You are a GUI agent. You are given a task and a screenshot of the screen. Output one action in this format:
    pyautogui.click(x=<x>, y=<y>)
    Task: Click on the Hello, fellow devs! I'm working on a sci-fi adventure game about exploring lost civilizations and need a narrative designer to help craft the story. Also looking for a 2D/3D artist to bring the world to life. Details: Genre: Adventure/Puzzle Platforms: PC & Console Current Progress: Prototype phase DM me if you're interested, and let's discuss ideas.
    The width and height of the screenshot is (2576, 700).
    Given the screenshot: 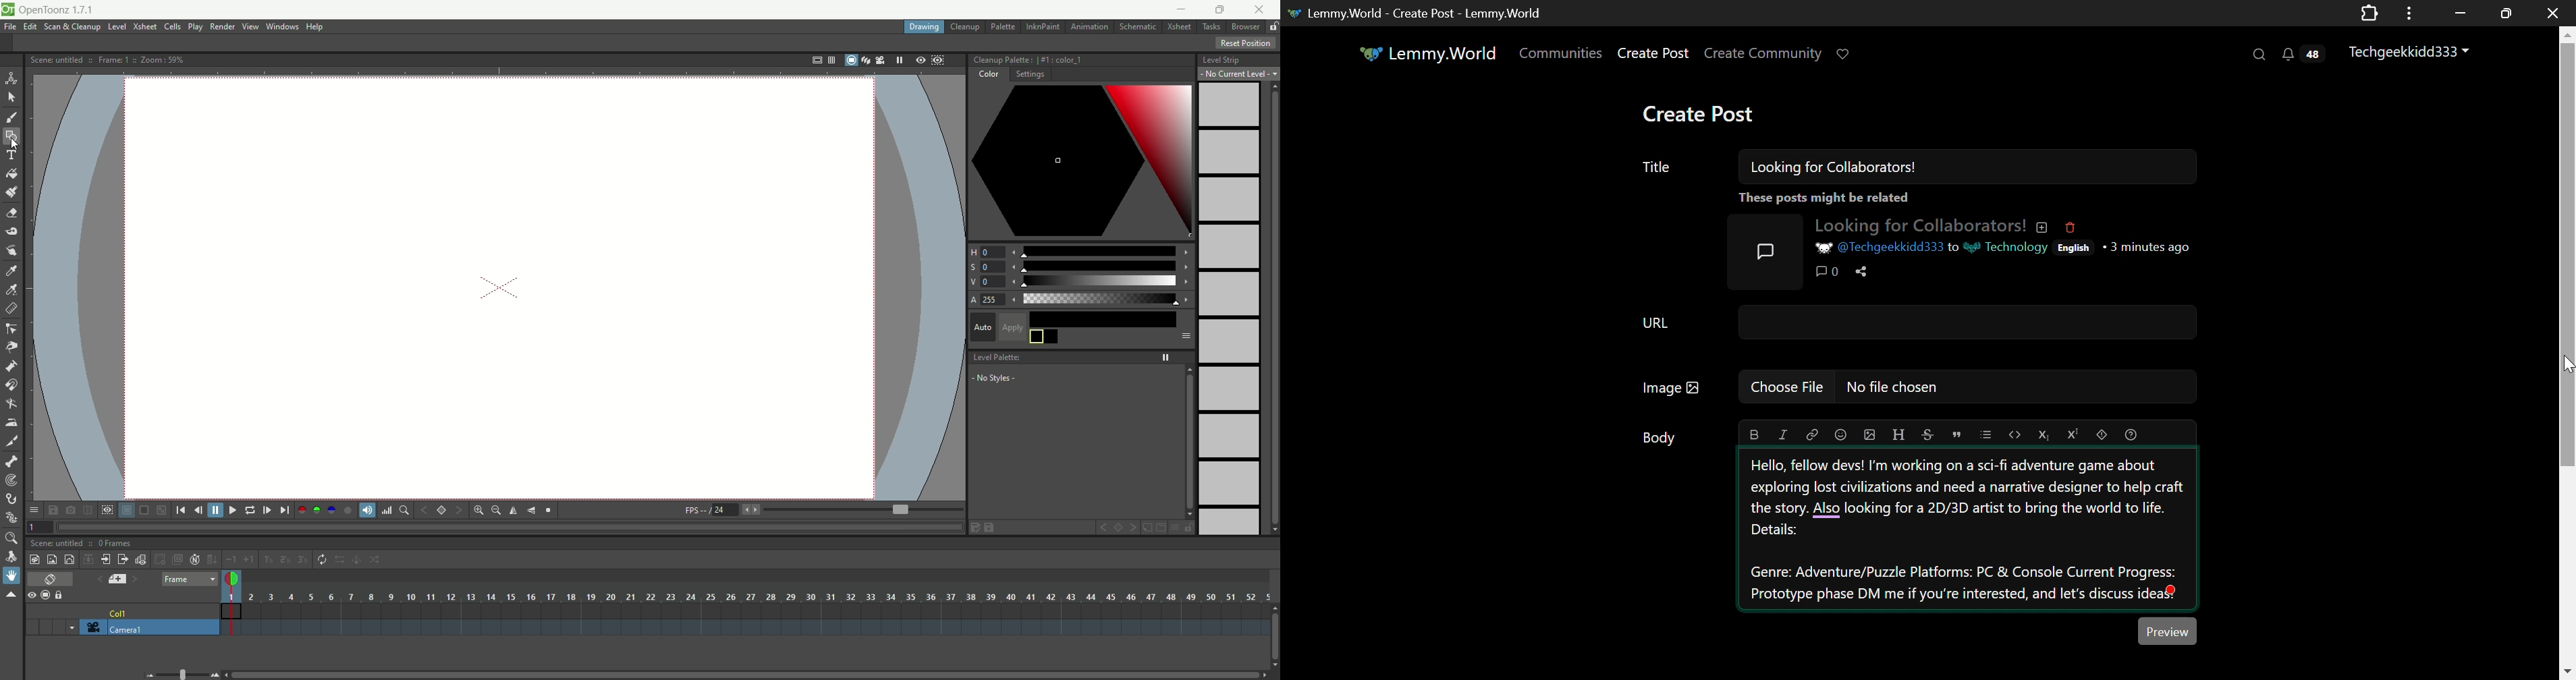 What is the action you would take?
    pyautogui.click(x=1969, y=532)
    